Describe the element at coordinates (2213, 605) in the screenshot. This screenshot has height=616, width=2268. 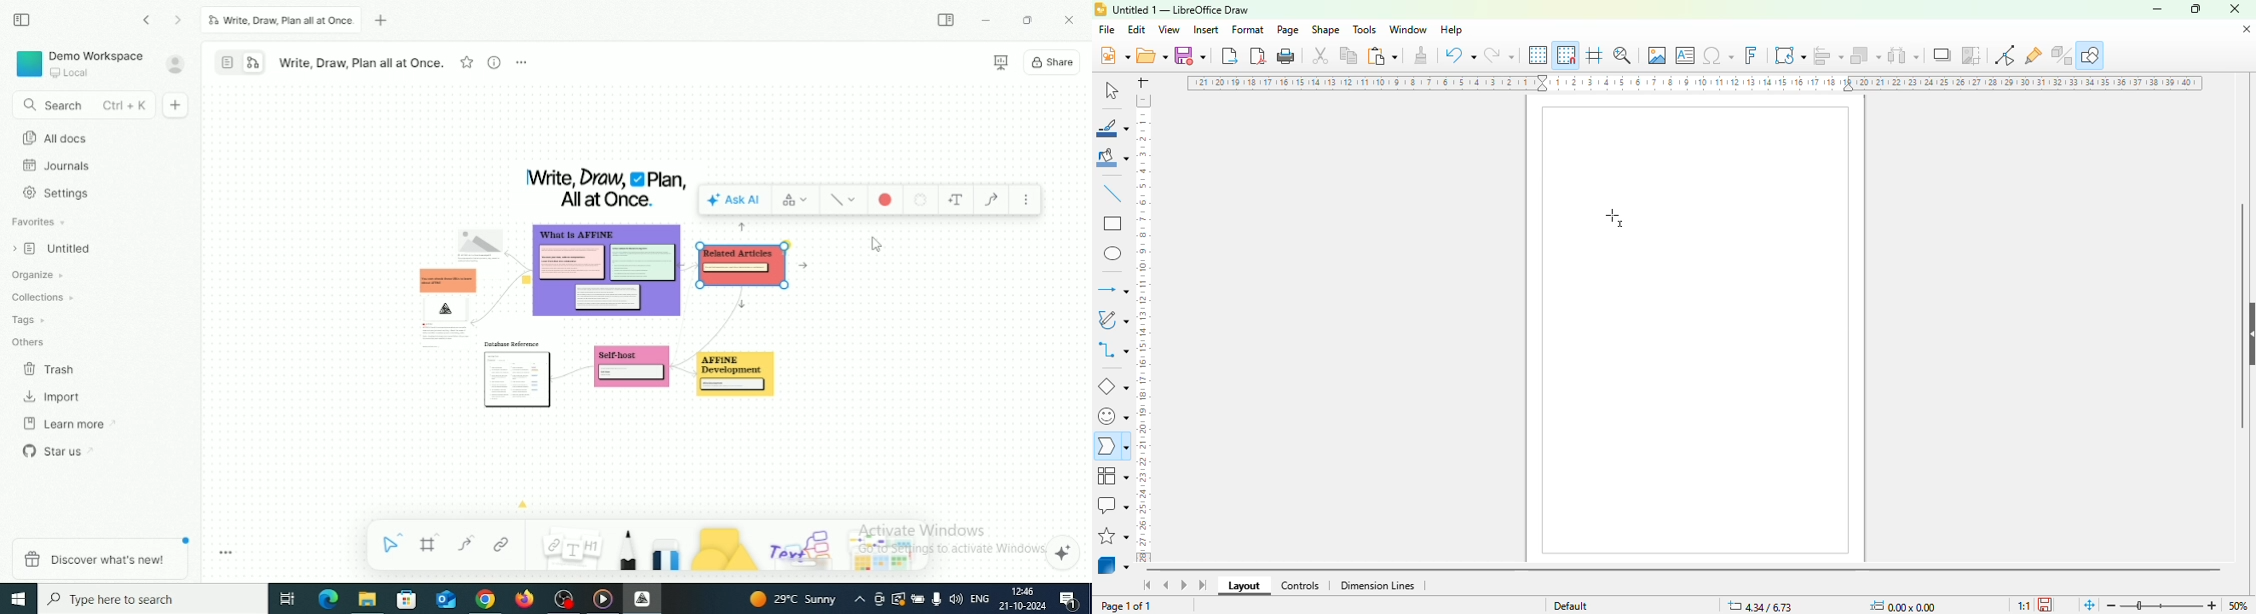
I see `zoom in` at that location.